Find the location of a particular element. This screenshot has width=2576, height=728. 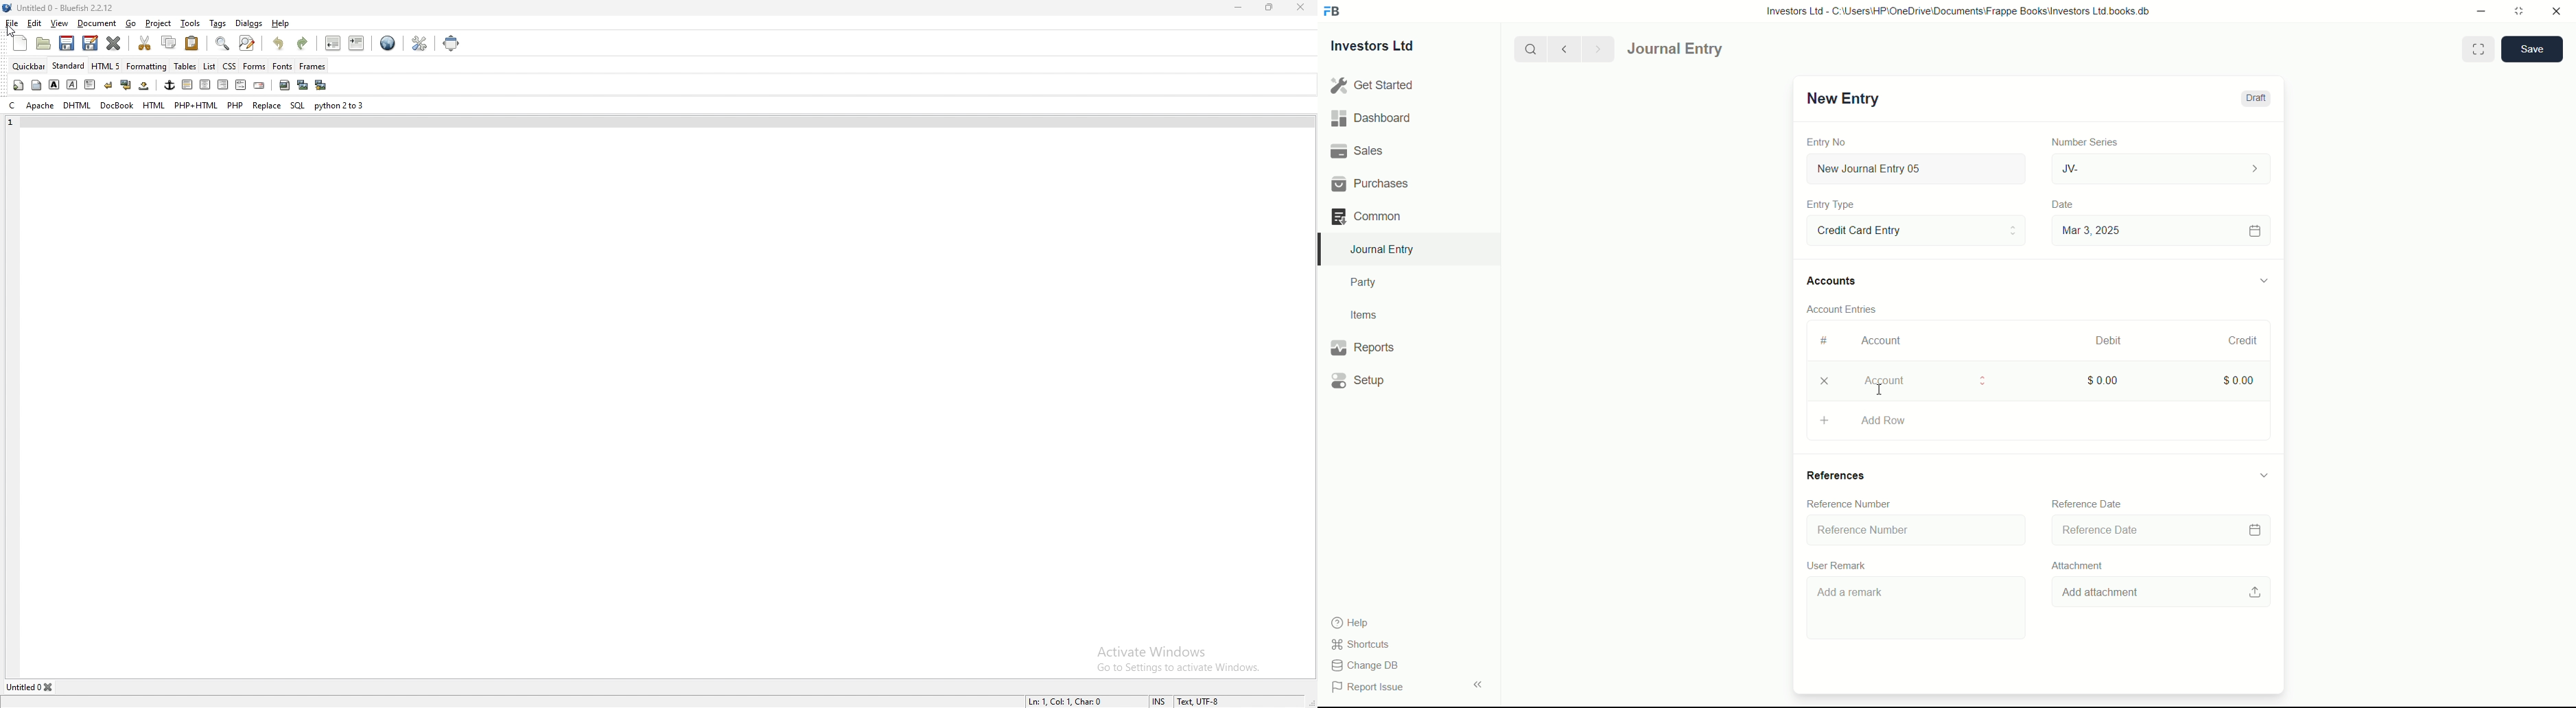

$0.00 is located at coordinates (2234, 378).